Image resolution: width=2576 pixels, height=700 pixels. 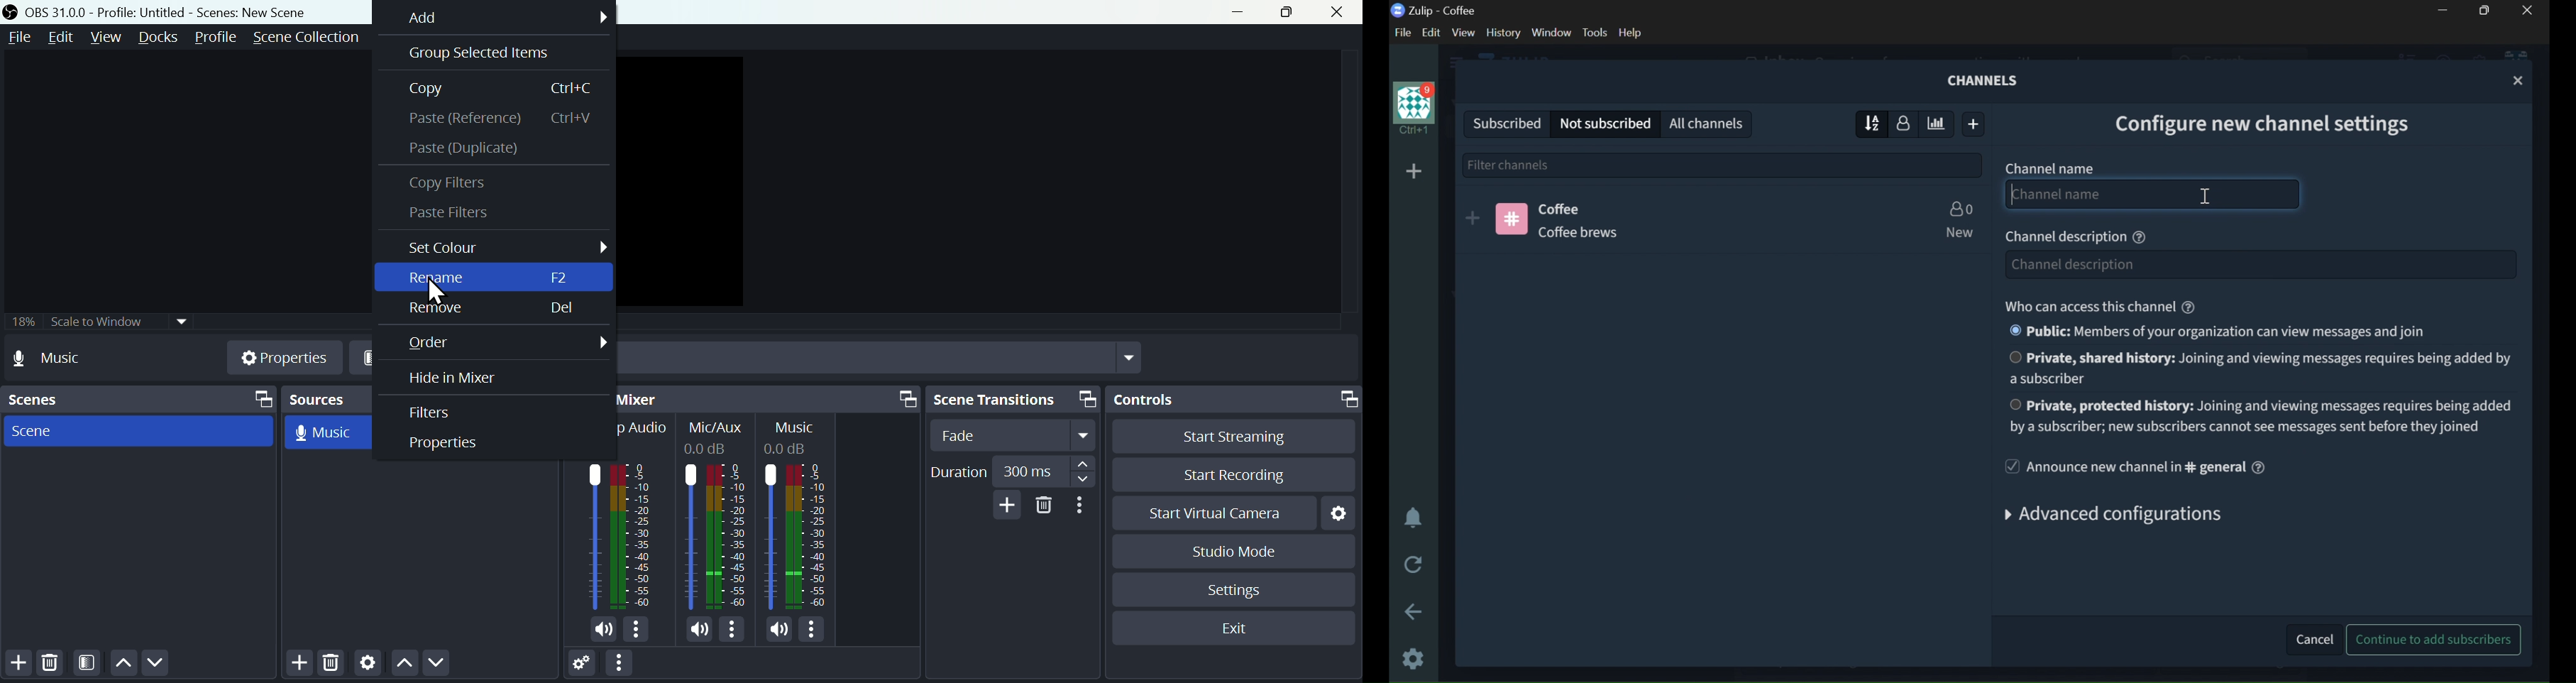 What do you see at coordinates (1552, 33) in the screenshot?
I see `WINDOW` at bounding box center [1552, 33].